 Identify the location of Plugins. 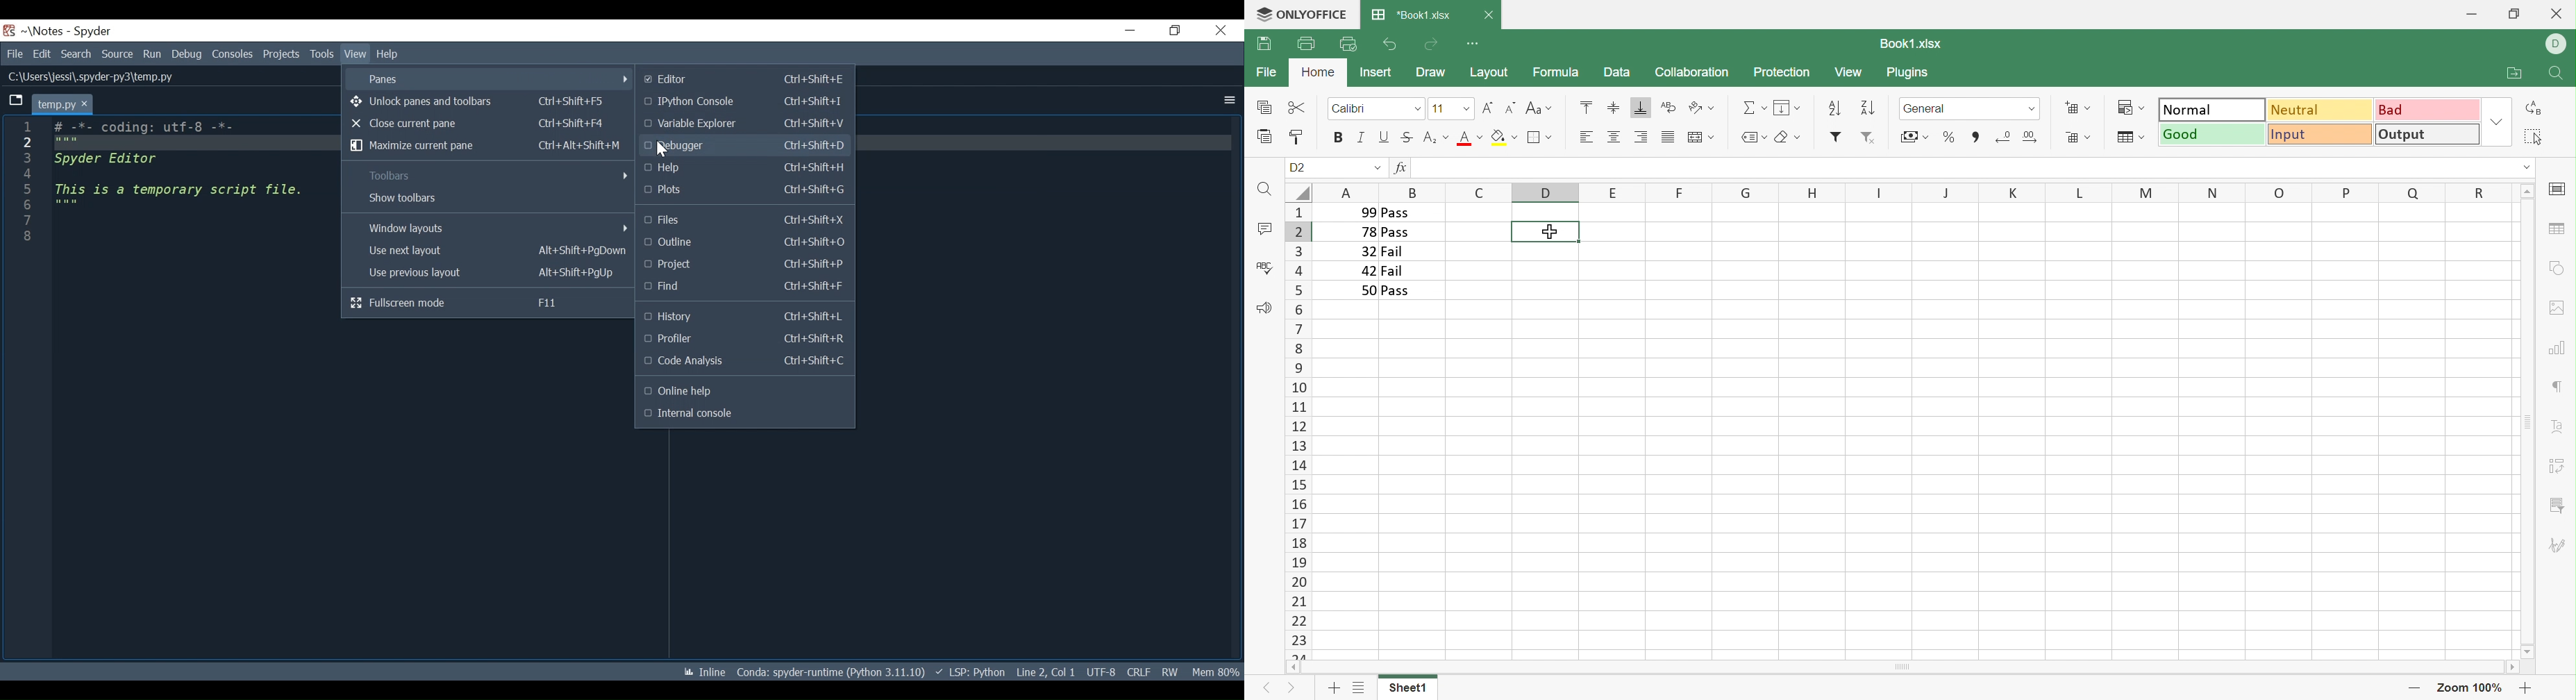
(1909, 74).